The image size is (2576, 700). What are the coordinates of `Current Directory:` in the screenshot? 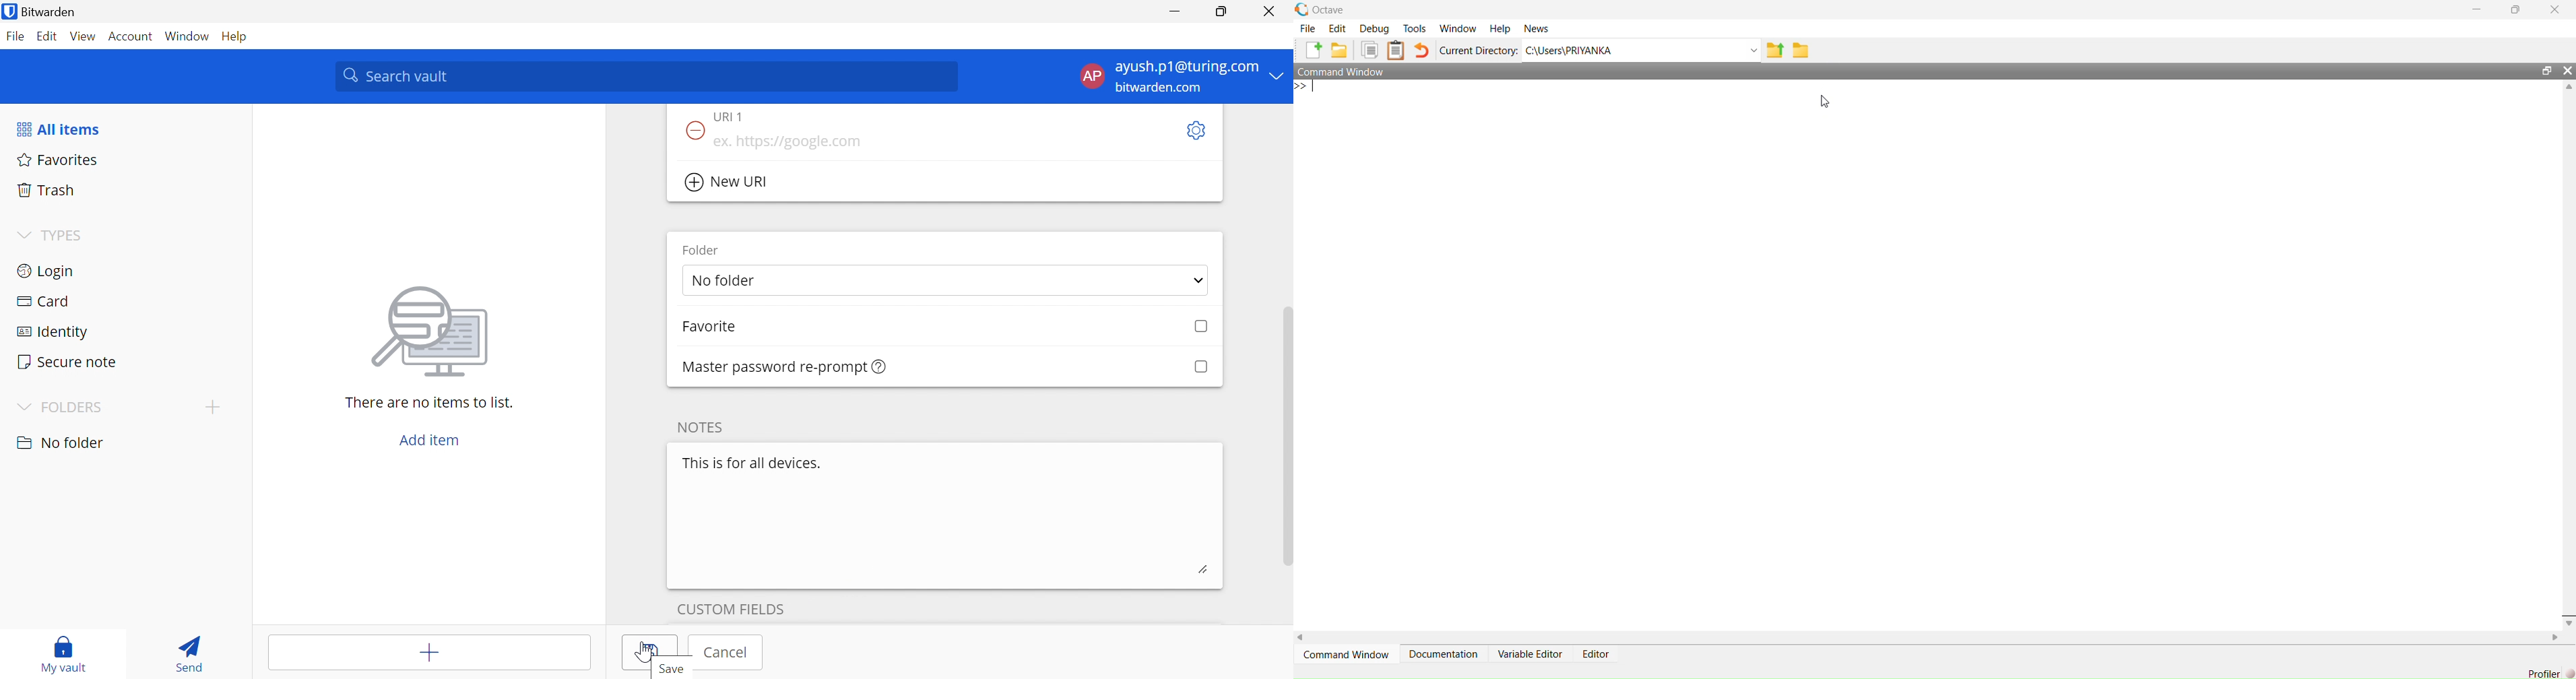 It's located at (1478, 50).